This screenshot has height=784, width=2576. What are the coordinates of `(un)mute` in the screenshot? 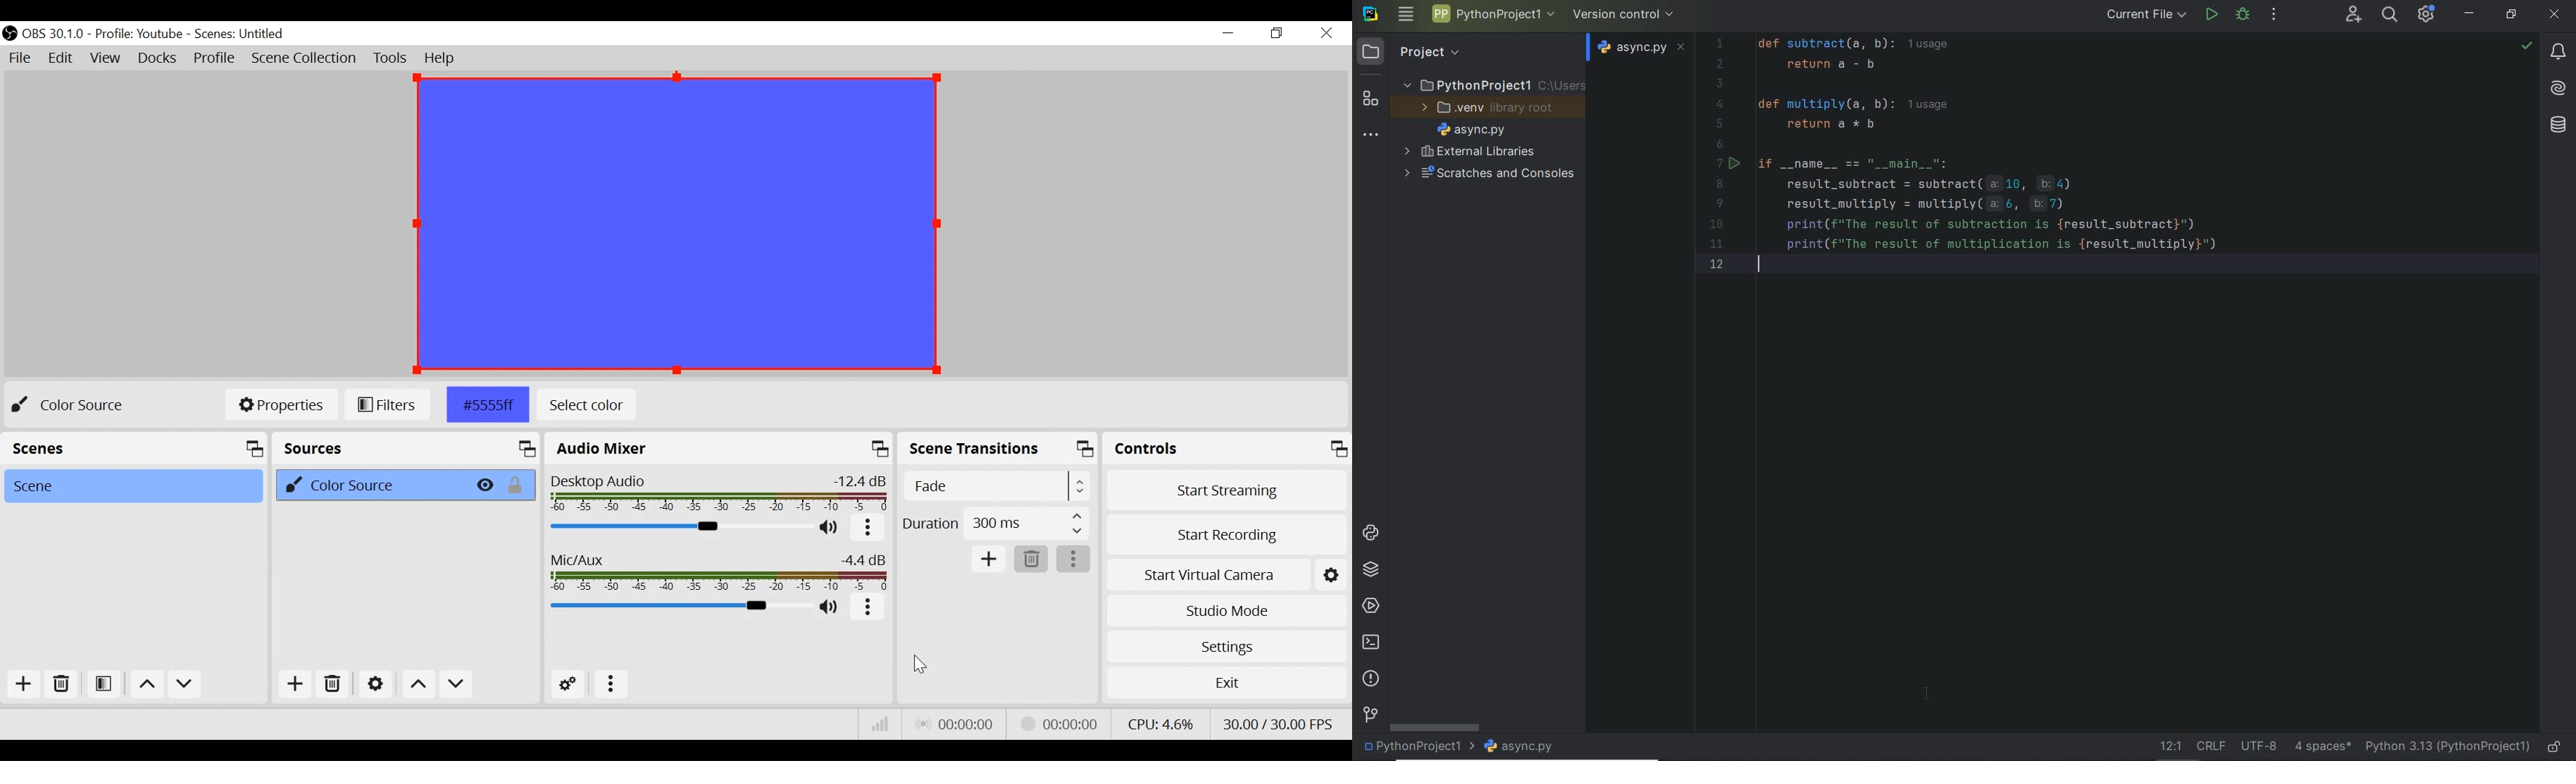 It's located at (832, 528).